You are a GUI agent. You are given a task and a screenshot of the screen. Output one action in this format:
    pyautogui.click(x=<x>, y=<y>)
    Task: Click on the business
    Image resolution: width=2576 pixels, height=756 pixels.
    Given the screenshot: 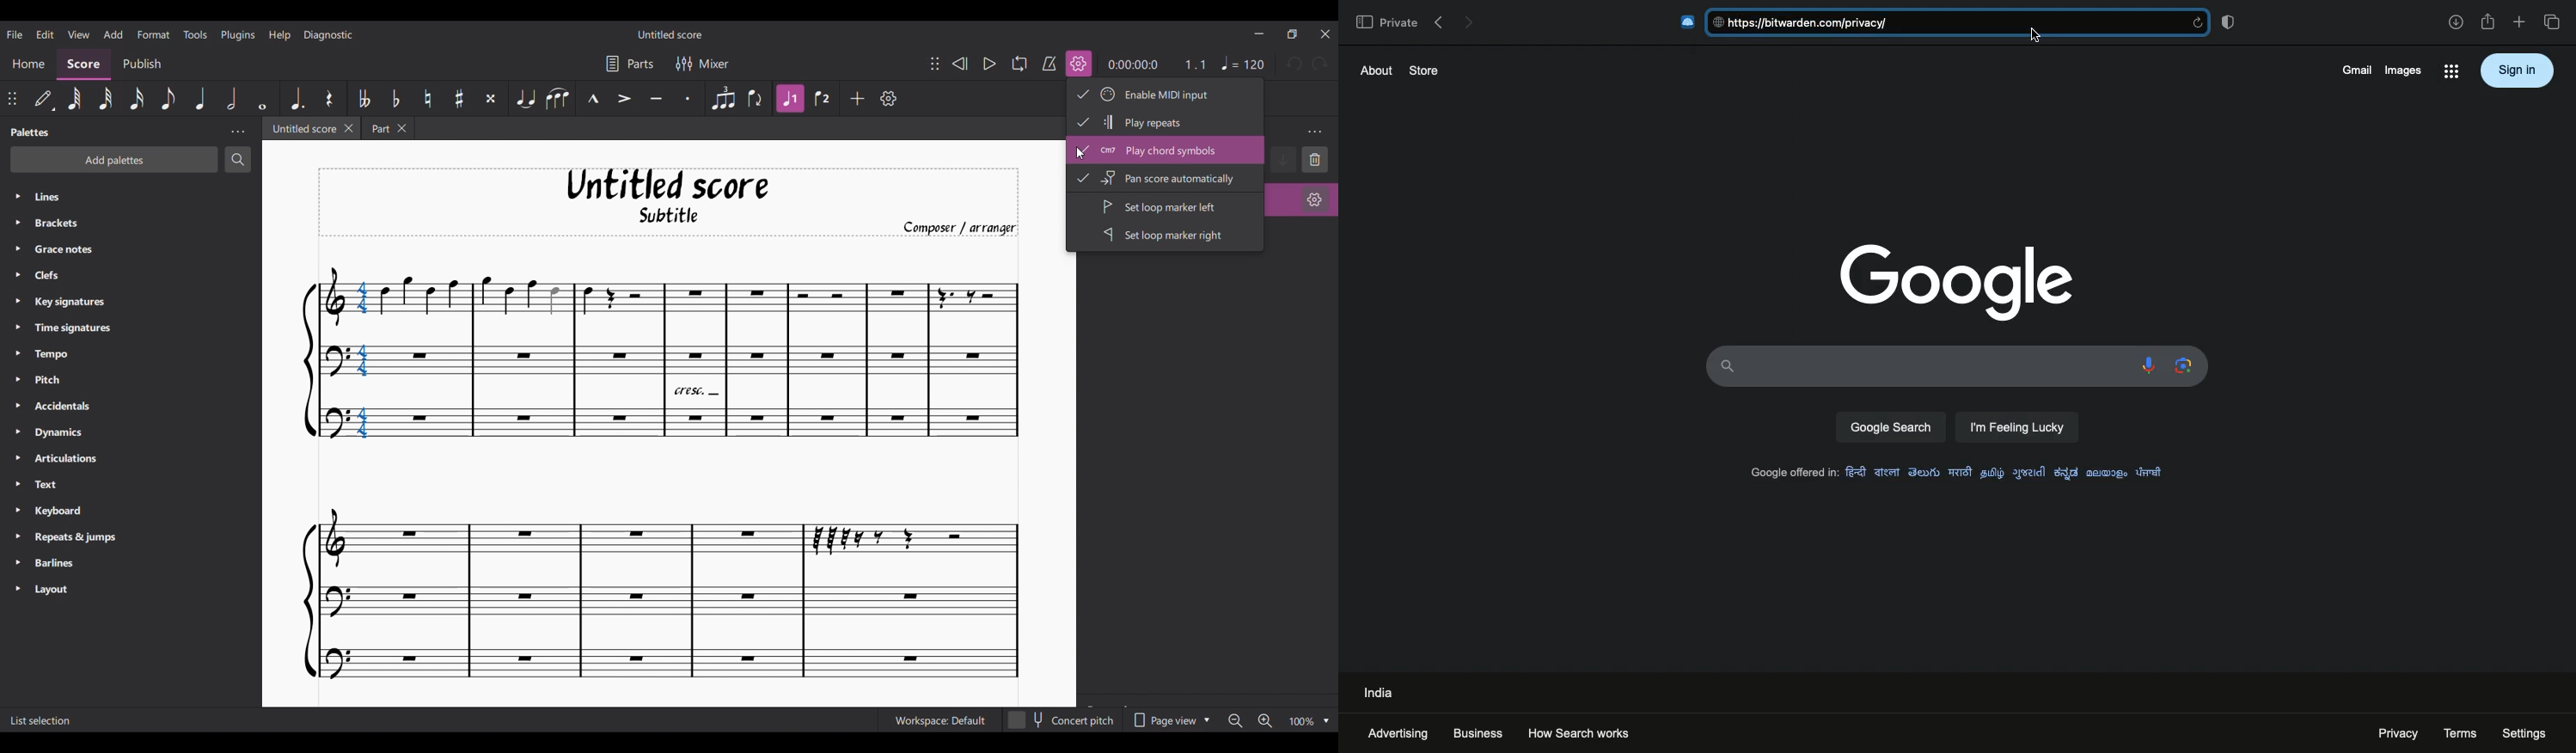 What is the action you would take?
    pyautogui.click(x=1478, y=733)
    